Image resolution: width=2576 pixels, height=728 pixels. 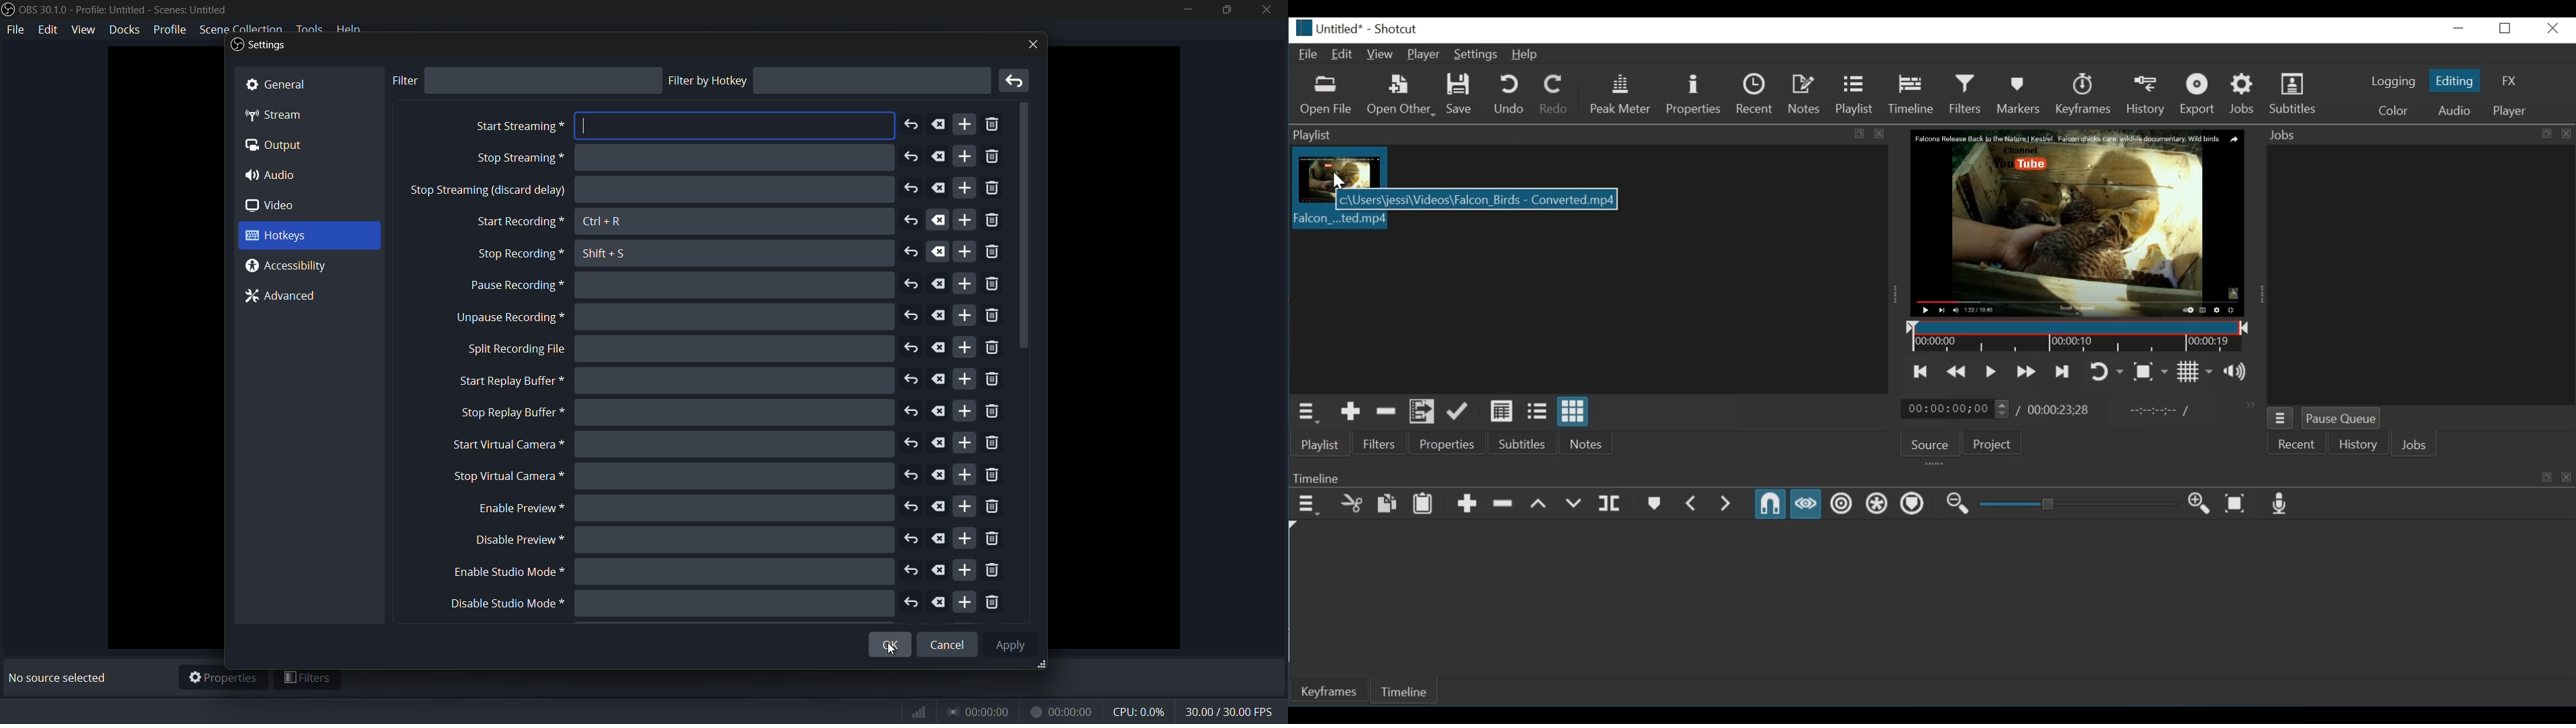 I want to click on View as files, so click(x=1536, y=412).